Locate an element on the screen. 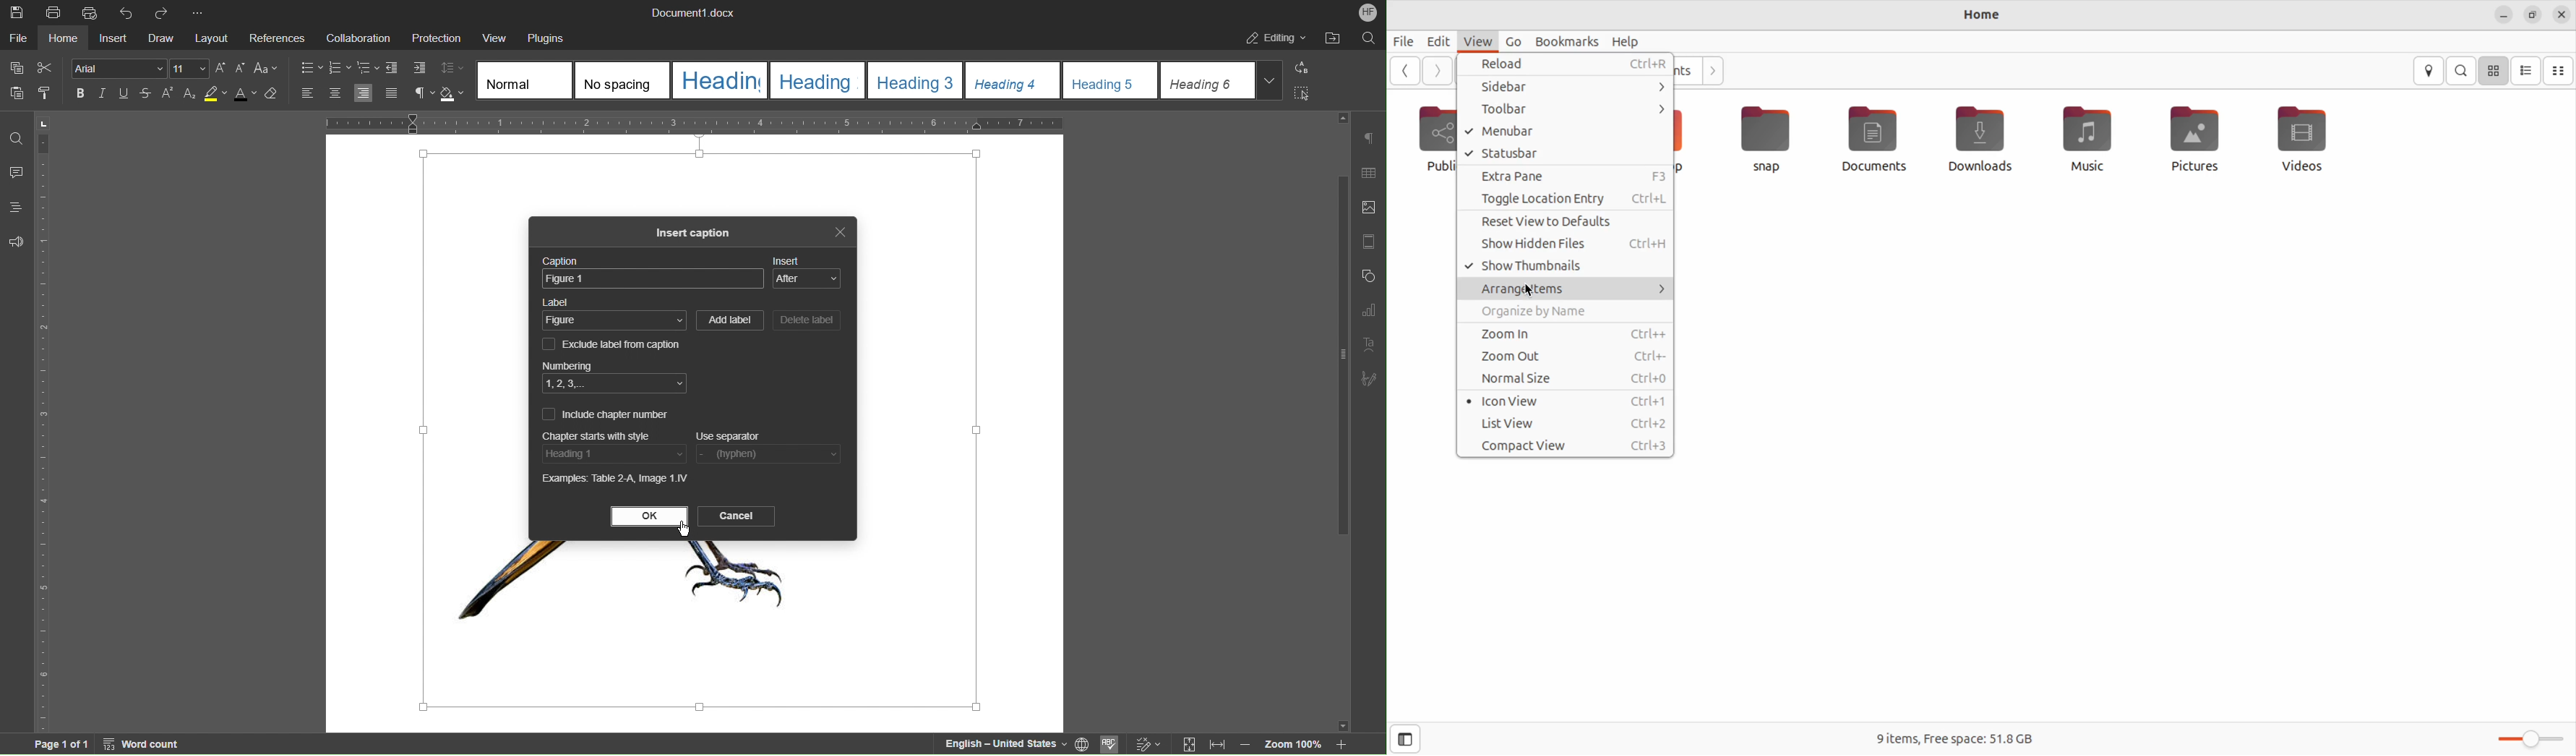  Bold is located at coordinates (82, 93).